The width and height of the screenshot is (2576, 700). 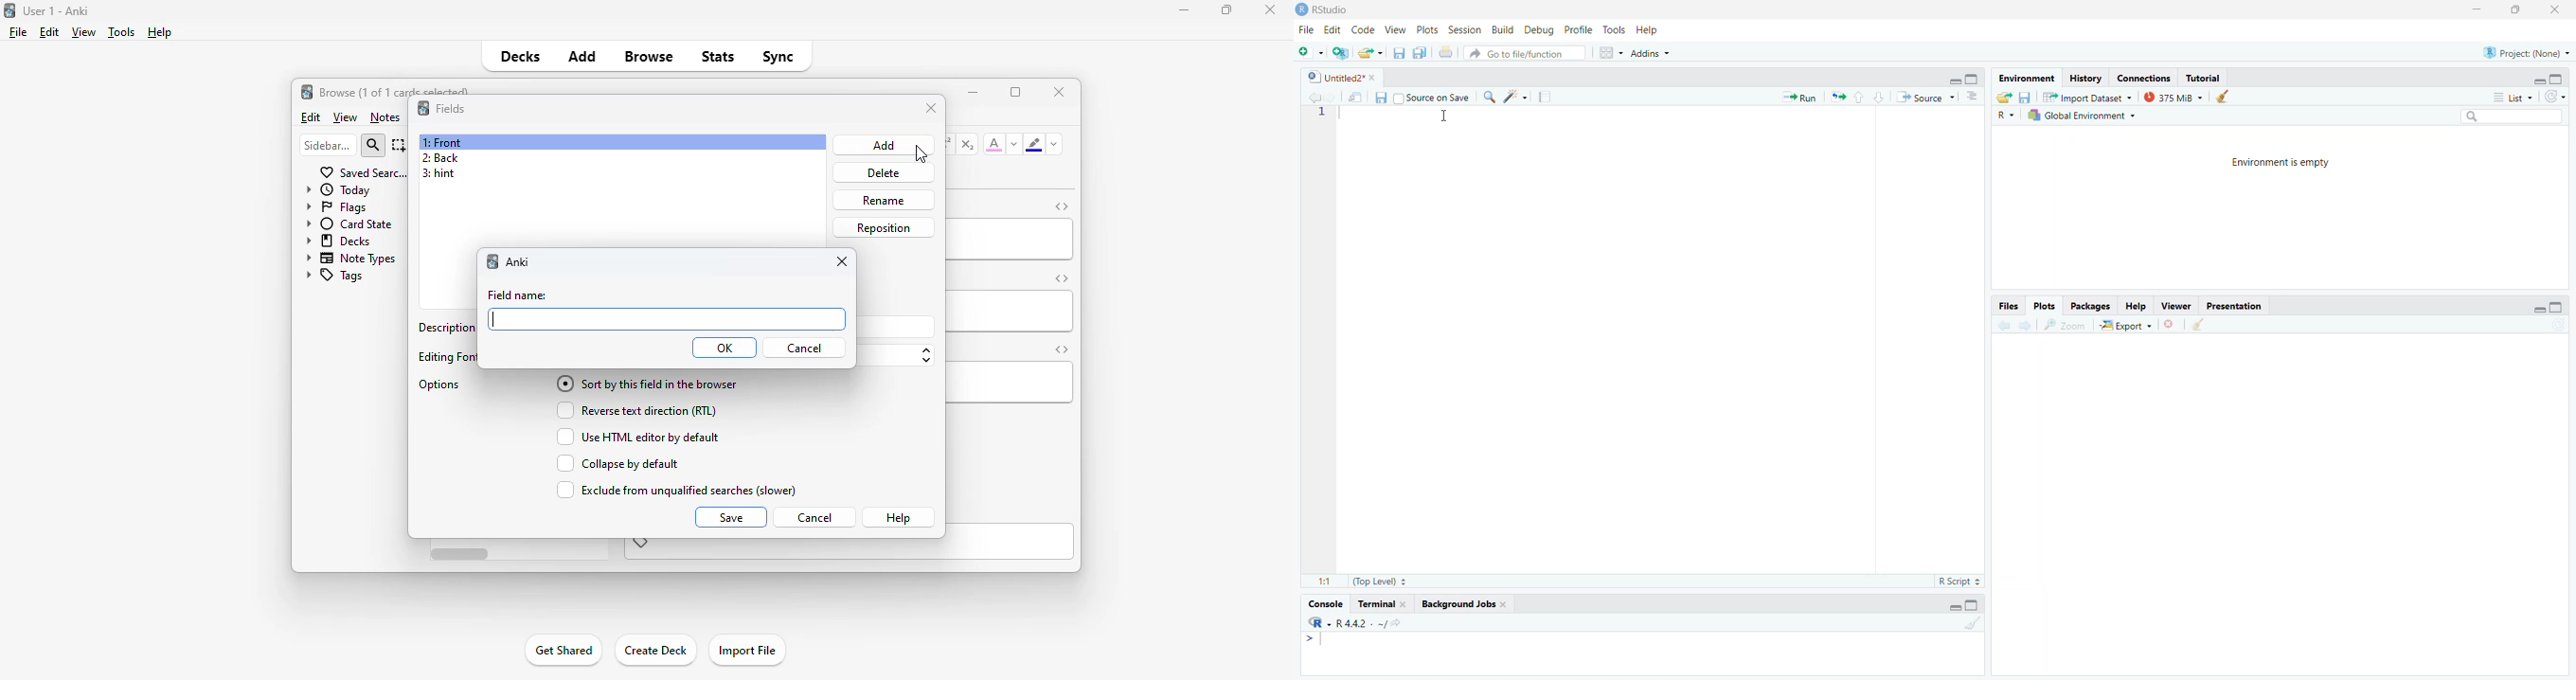 What do you see at coordinates (2005, 115) in the screenshot?
I see `R` at bounding box center [2005, 115].